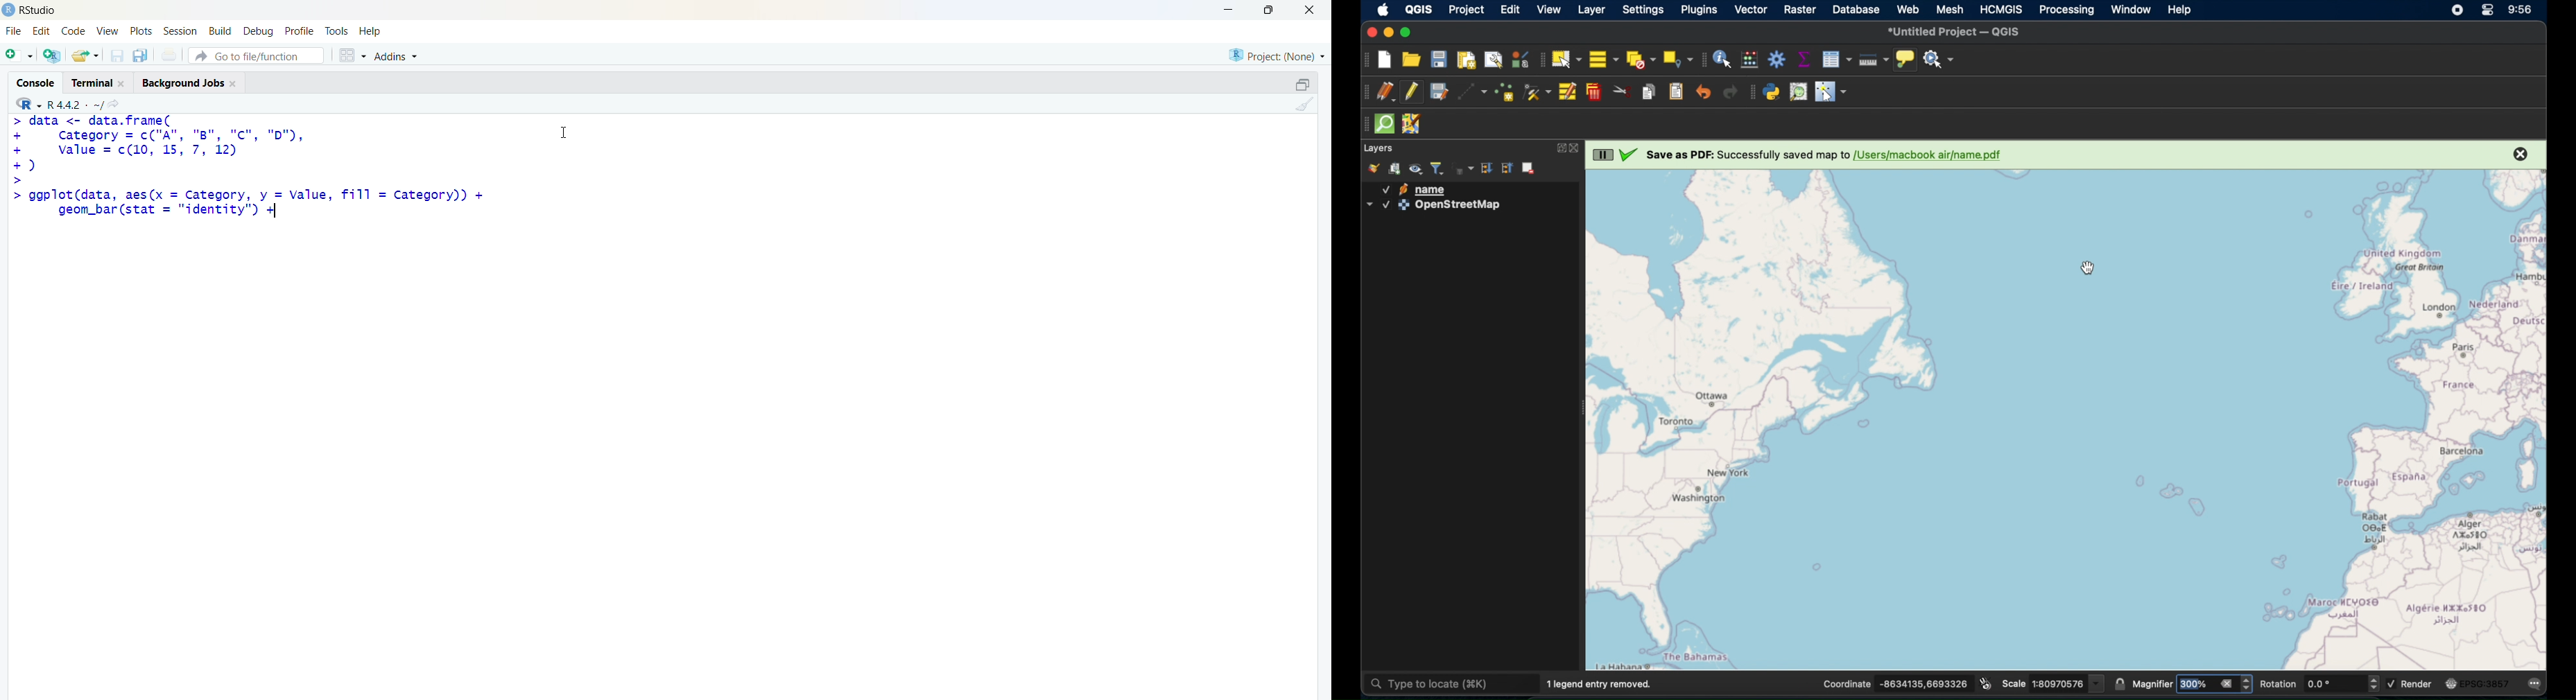 Image resolution: width=2576 pixels, height=700 pixels. Describe the element at coordinates (180, 31) in the screenshot. I see `Session` at that location.